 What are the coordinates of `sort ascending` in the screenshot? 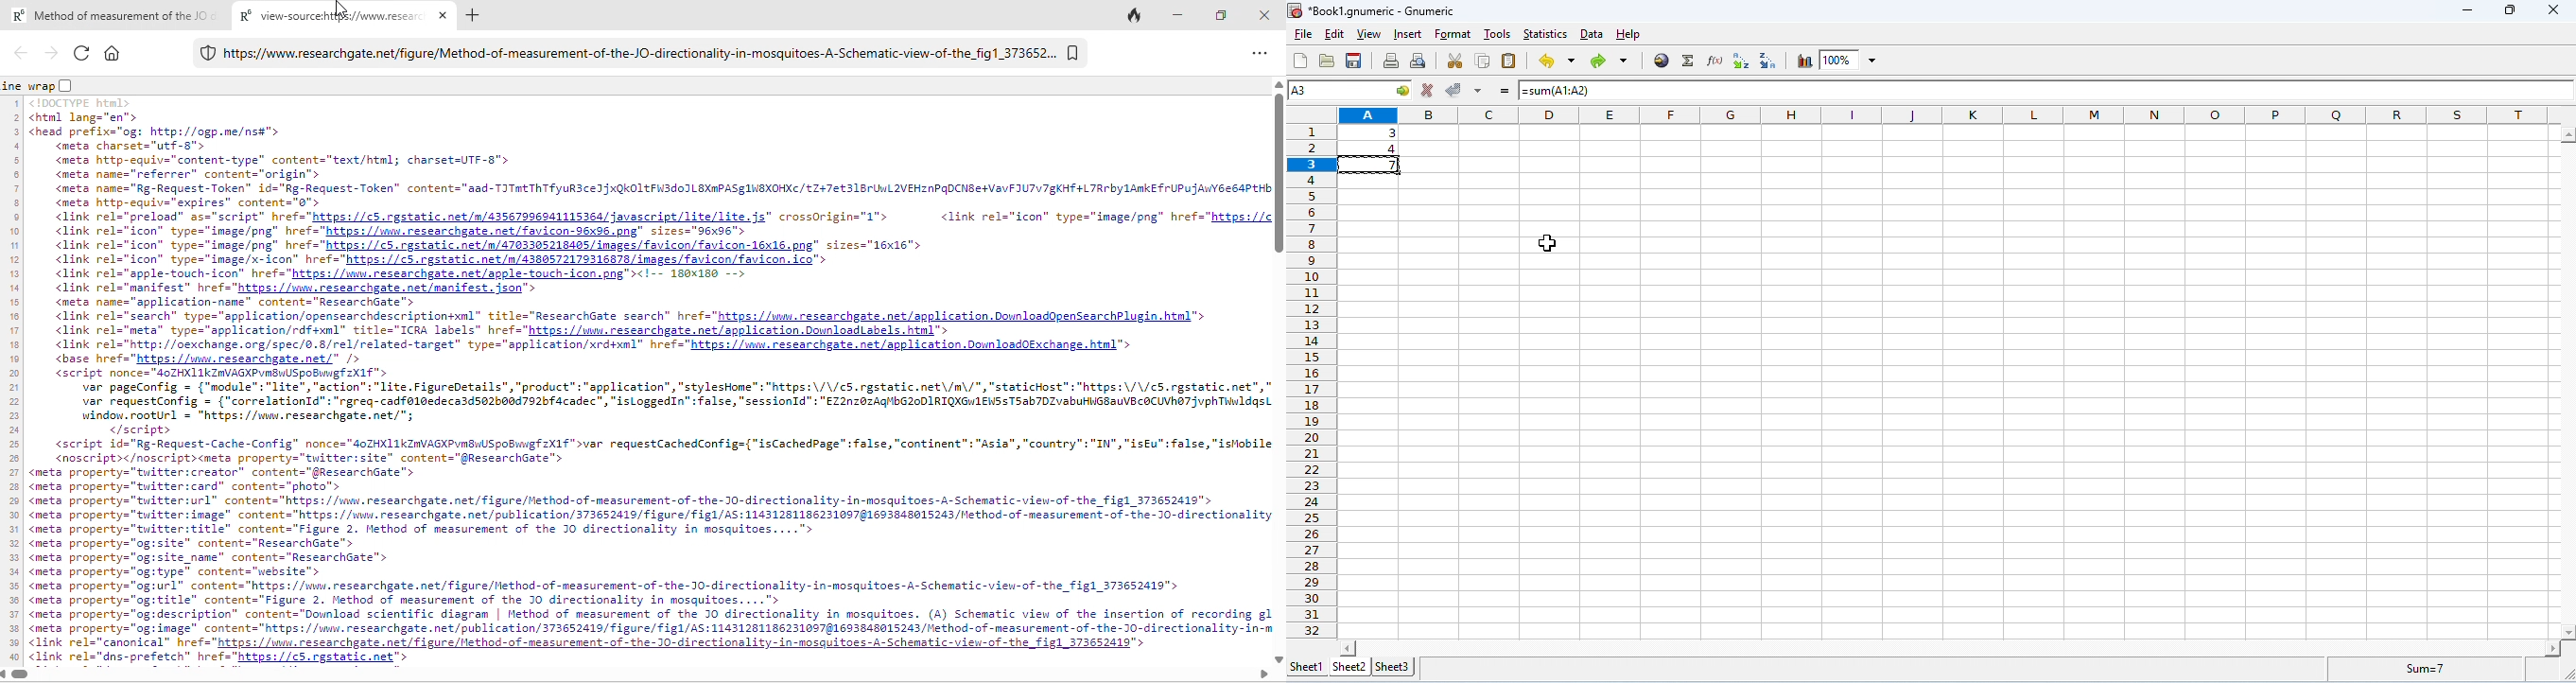 It's located at (1743, 61).